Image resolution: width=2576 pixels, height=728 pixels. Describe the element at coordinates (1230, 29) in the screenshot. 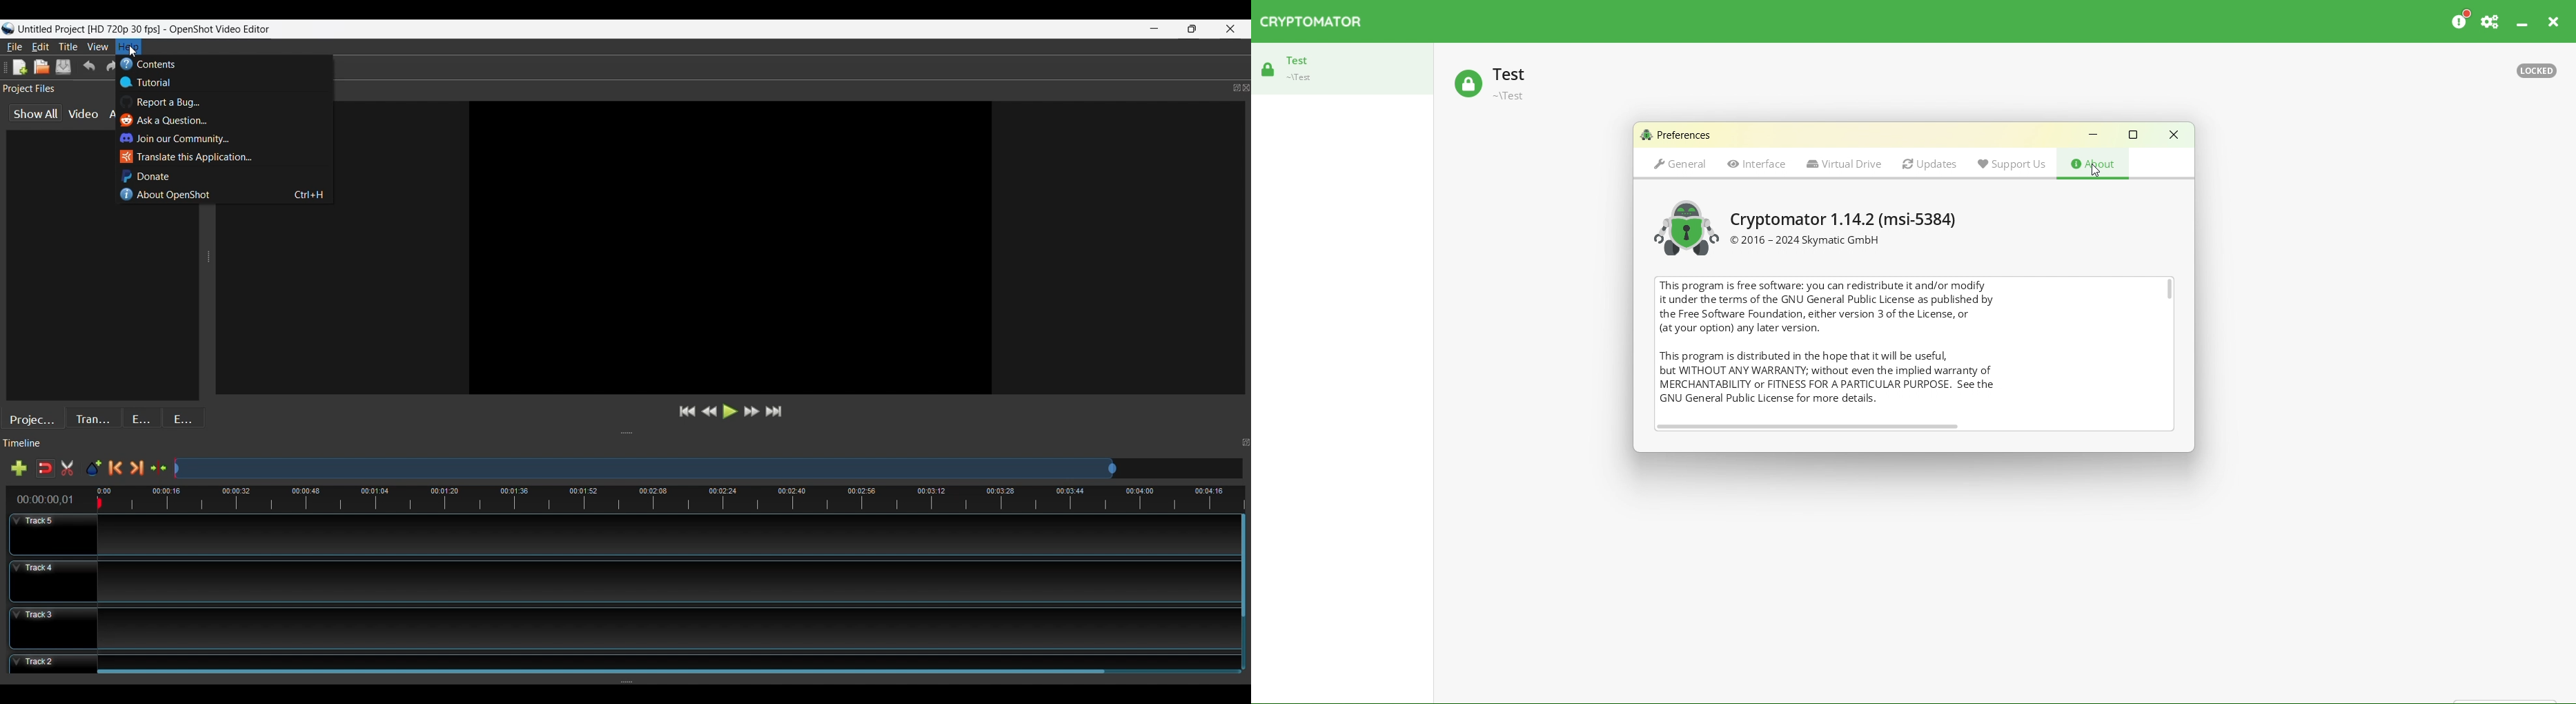

I see `Close` at that location.